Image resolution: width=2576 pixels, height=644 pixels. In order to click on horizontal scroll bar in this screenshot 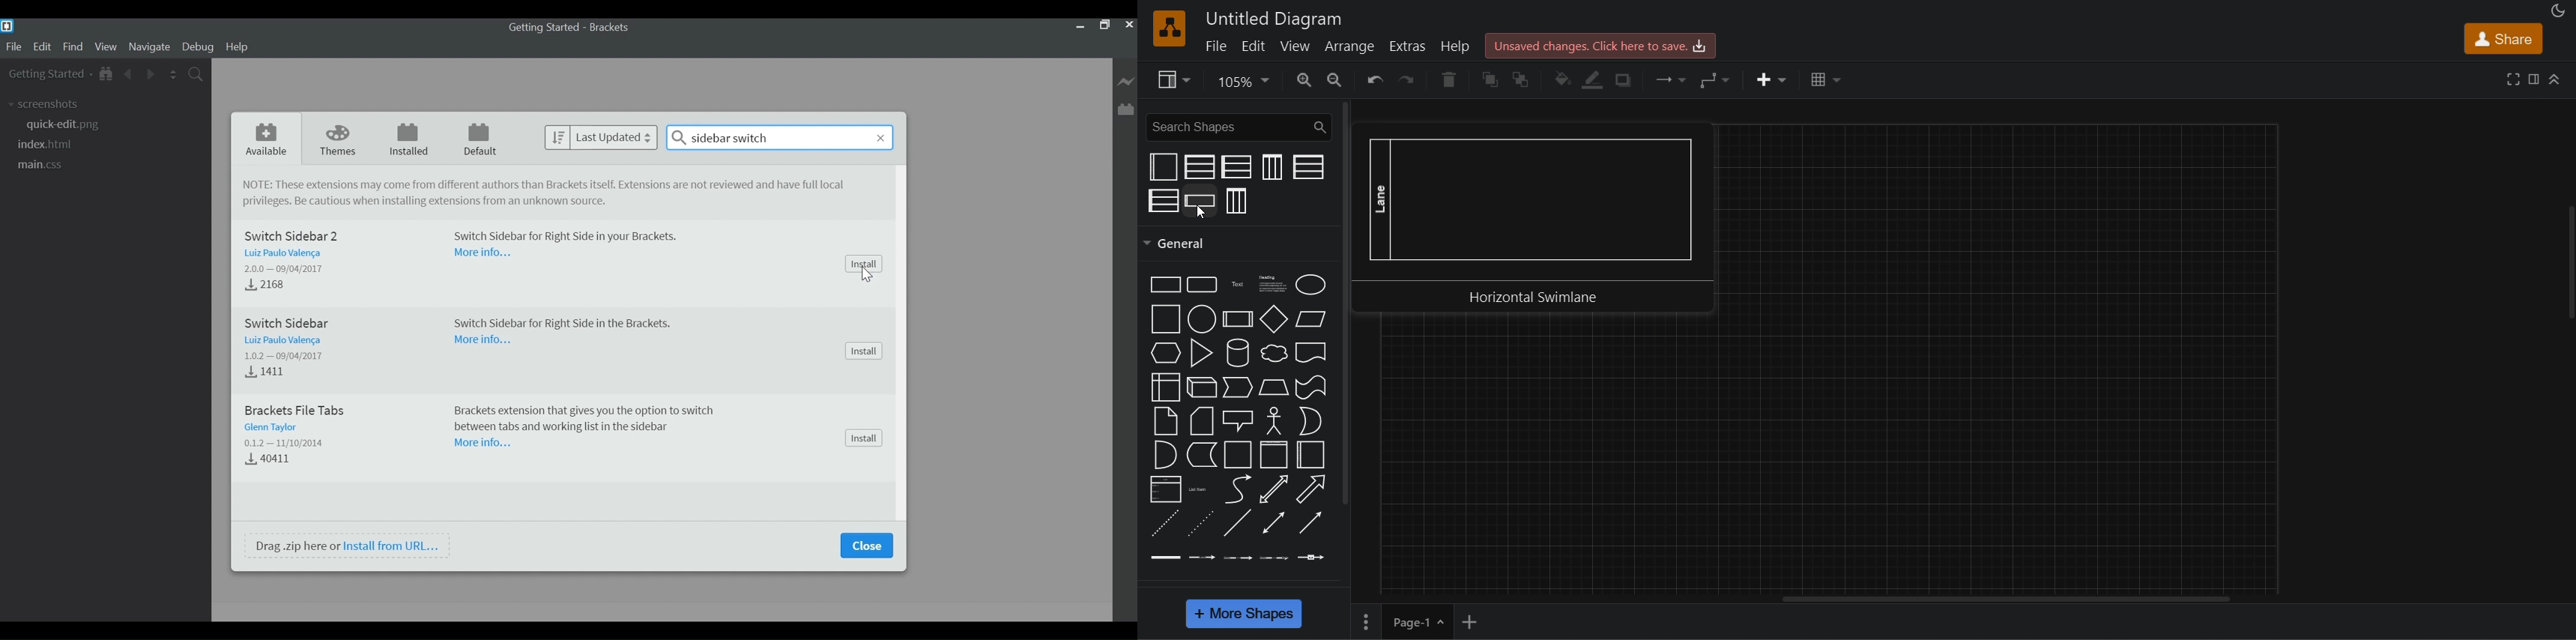, I will do `click(2003, 600)`.